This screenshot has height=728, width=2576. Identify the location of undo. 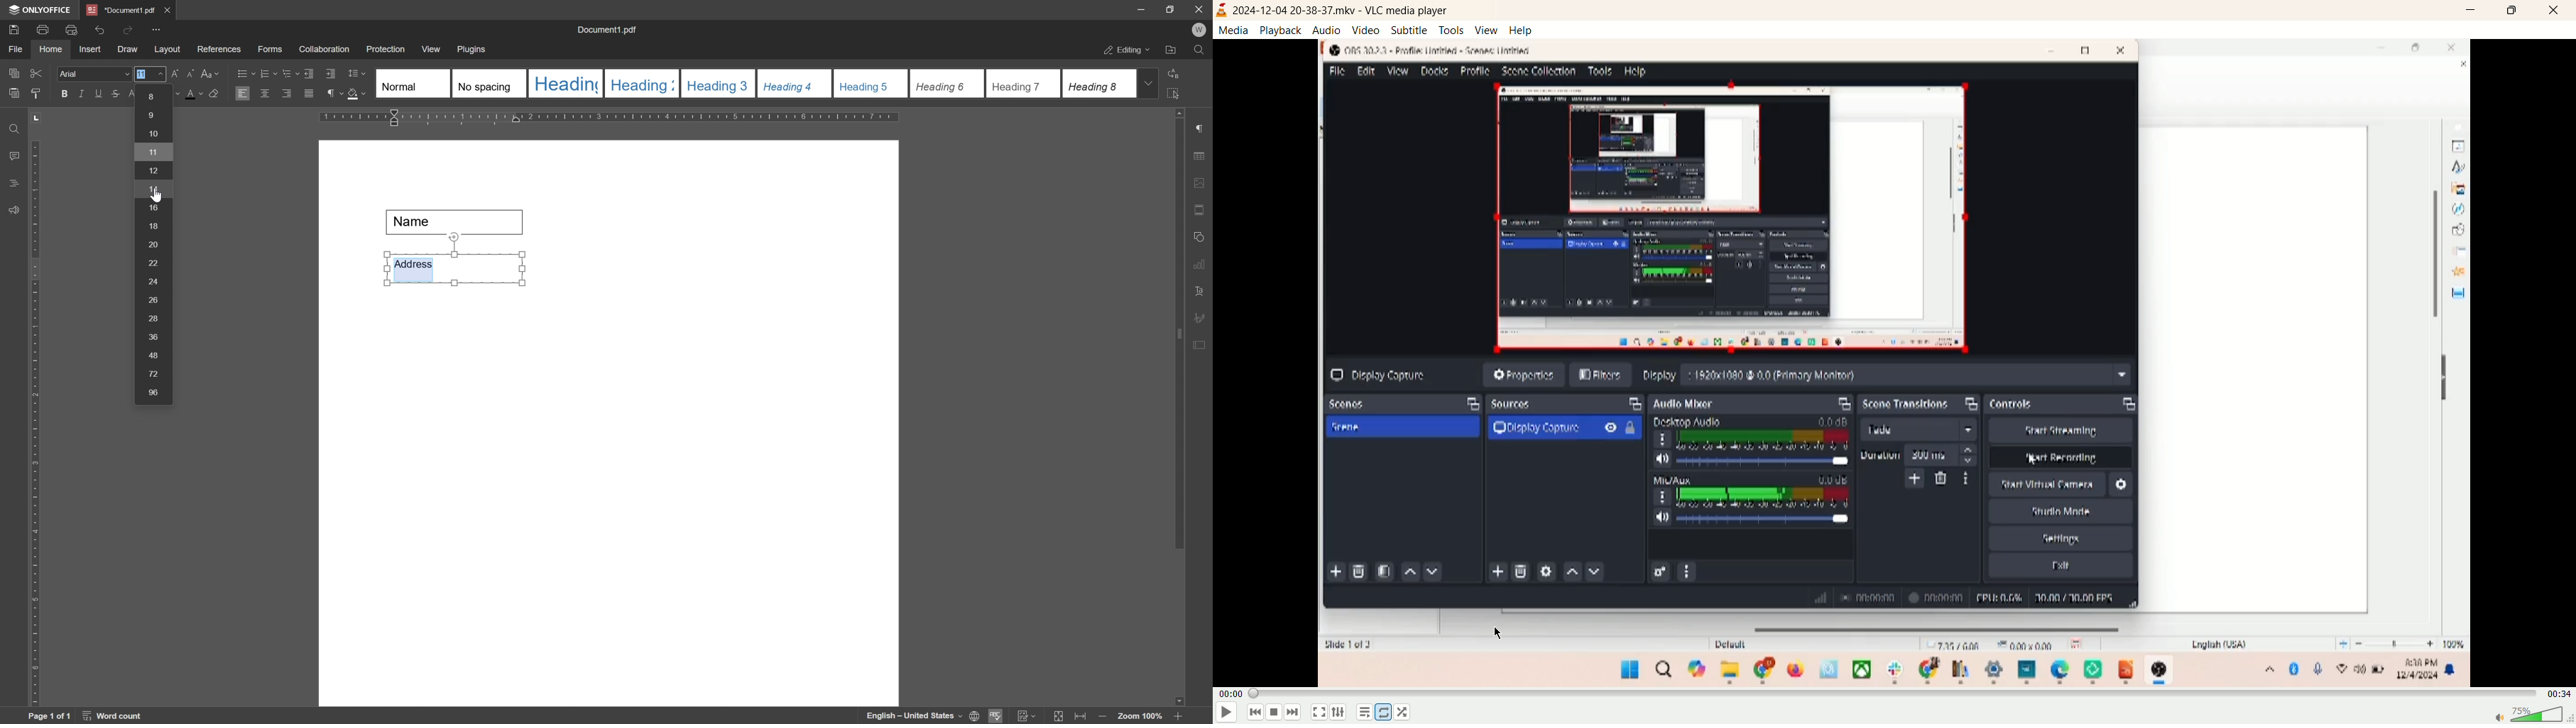
(100, 28).